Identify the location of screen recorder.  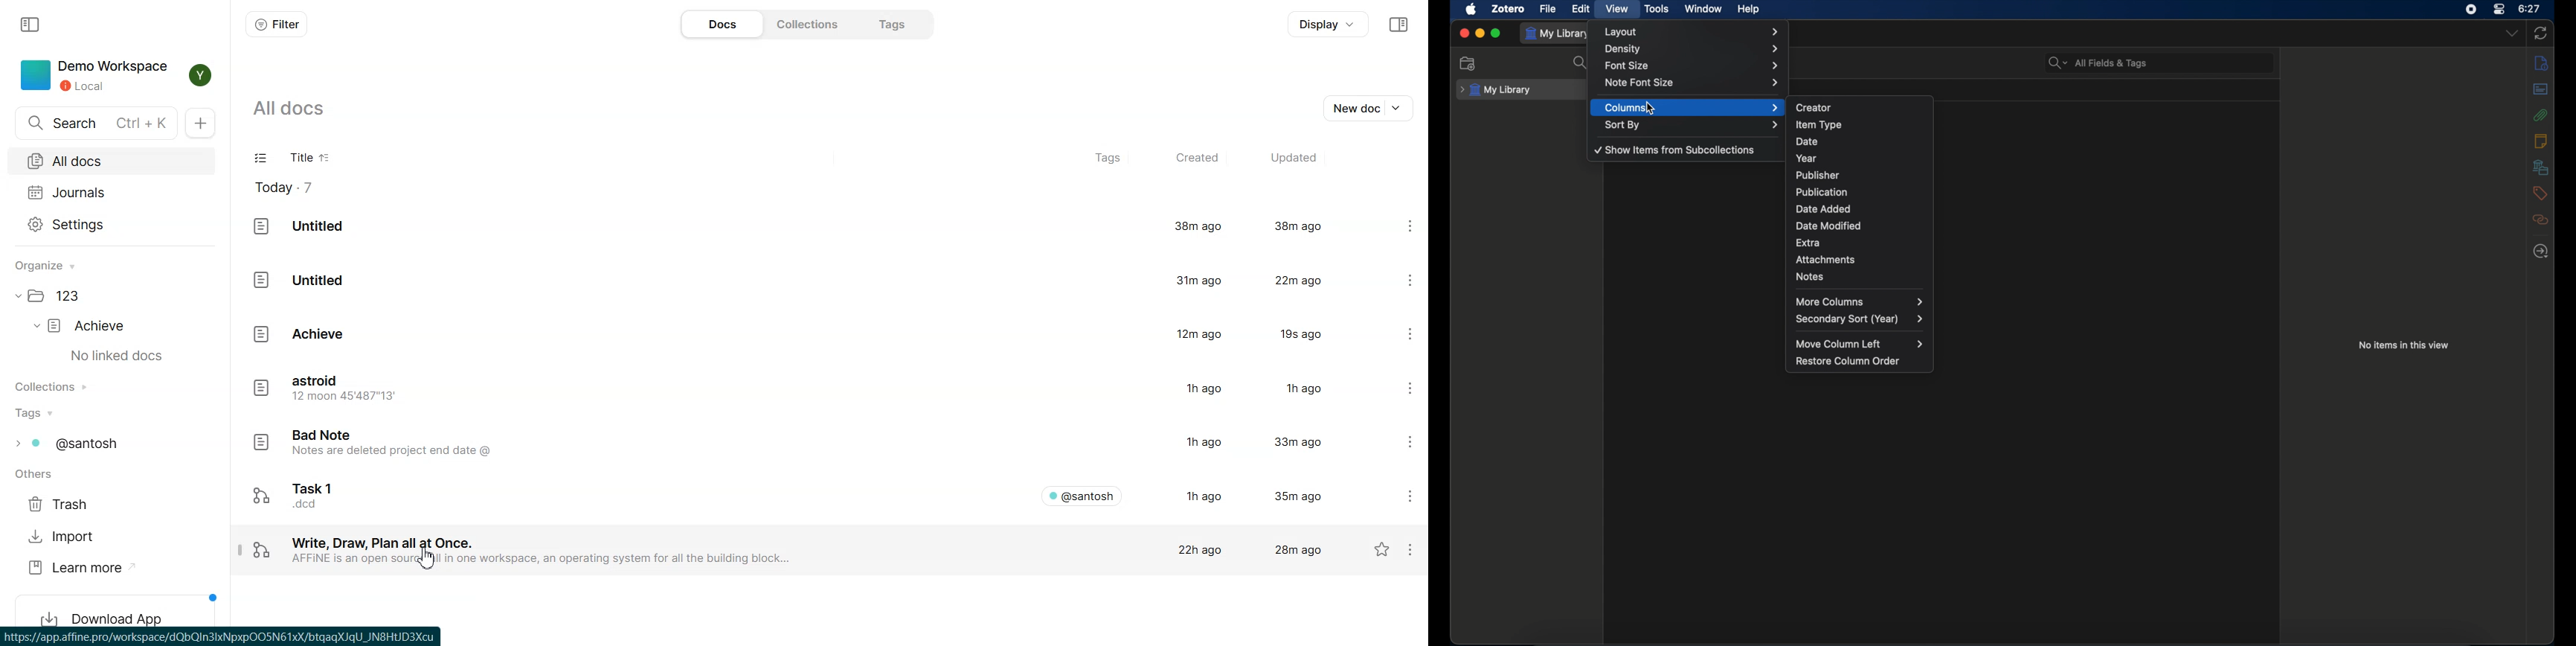
(2471, 9).